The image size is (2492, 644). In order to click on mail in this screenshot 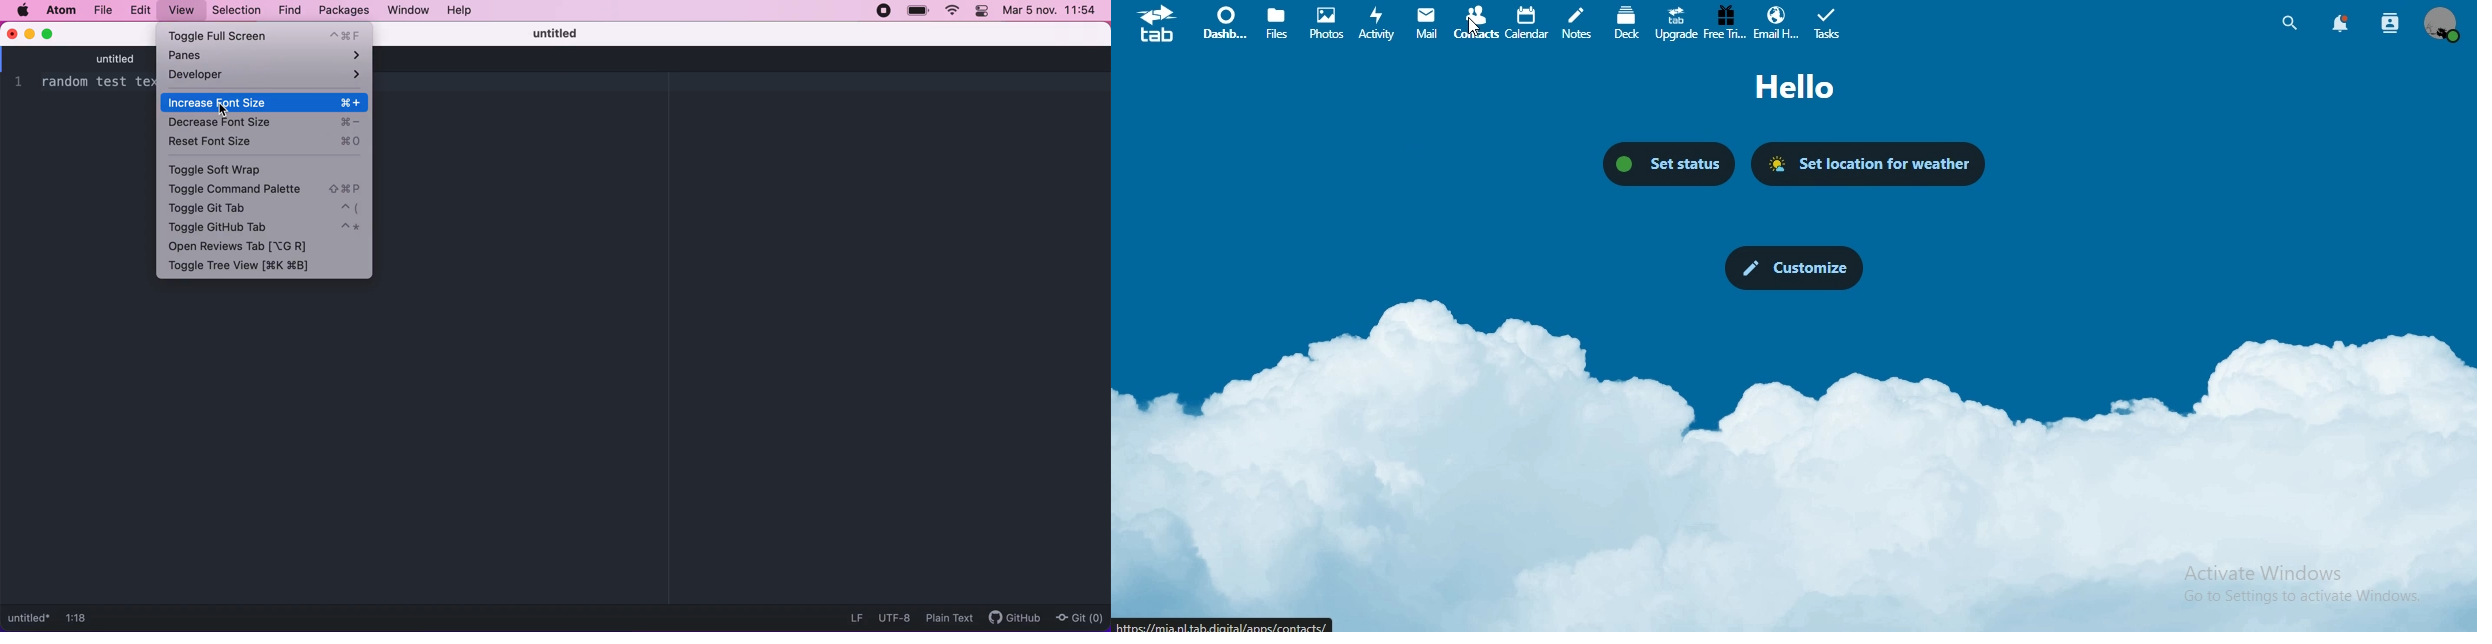, I will do `click(1429, 23)`.